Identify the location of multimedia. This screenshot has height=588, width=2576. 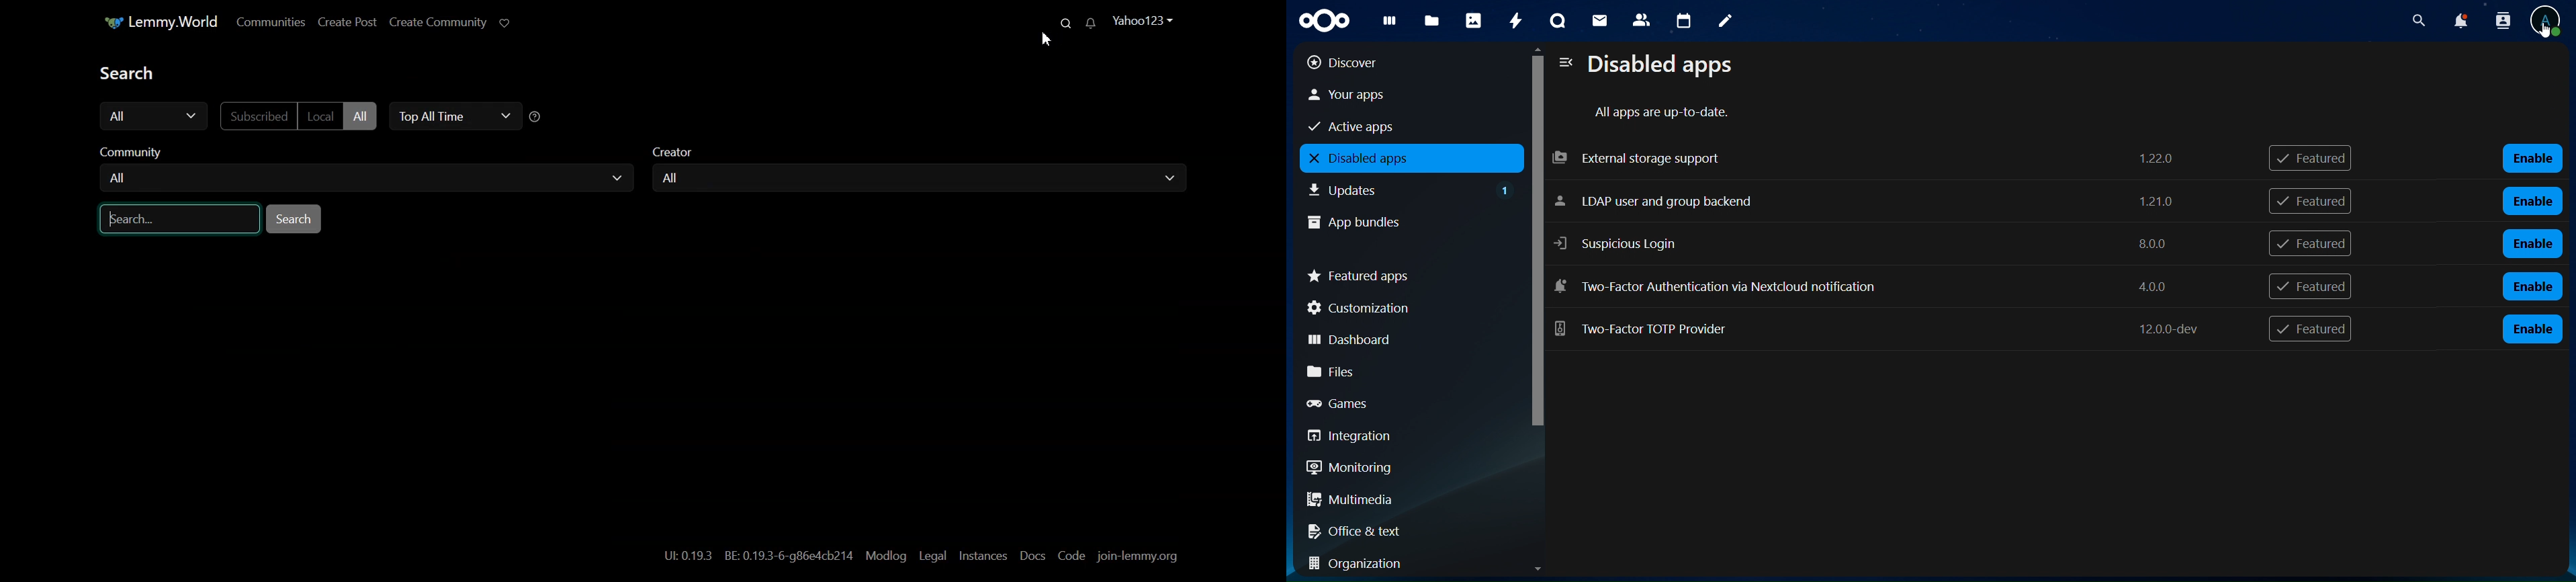
(1406, 502).